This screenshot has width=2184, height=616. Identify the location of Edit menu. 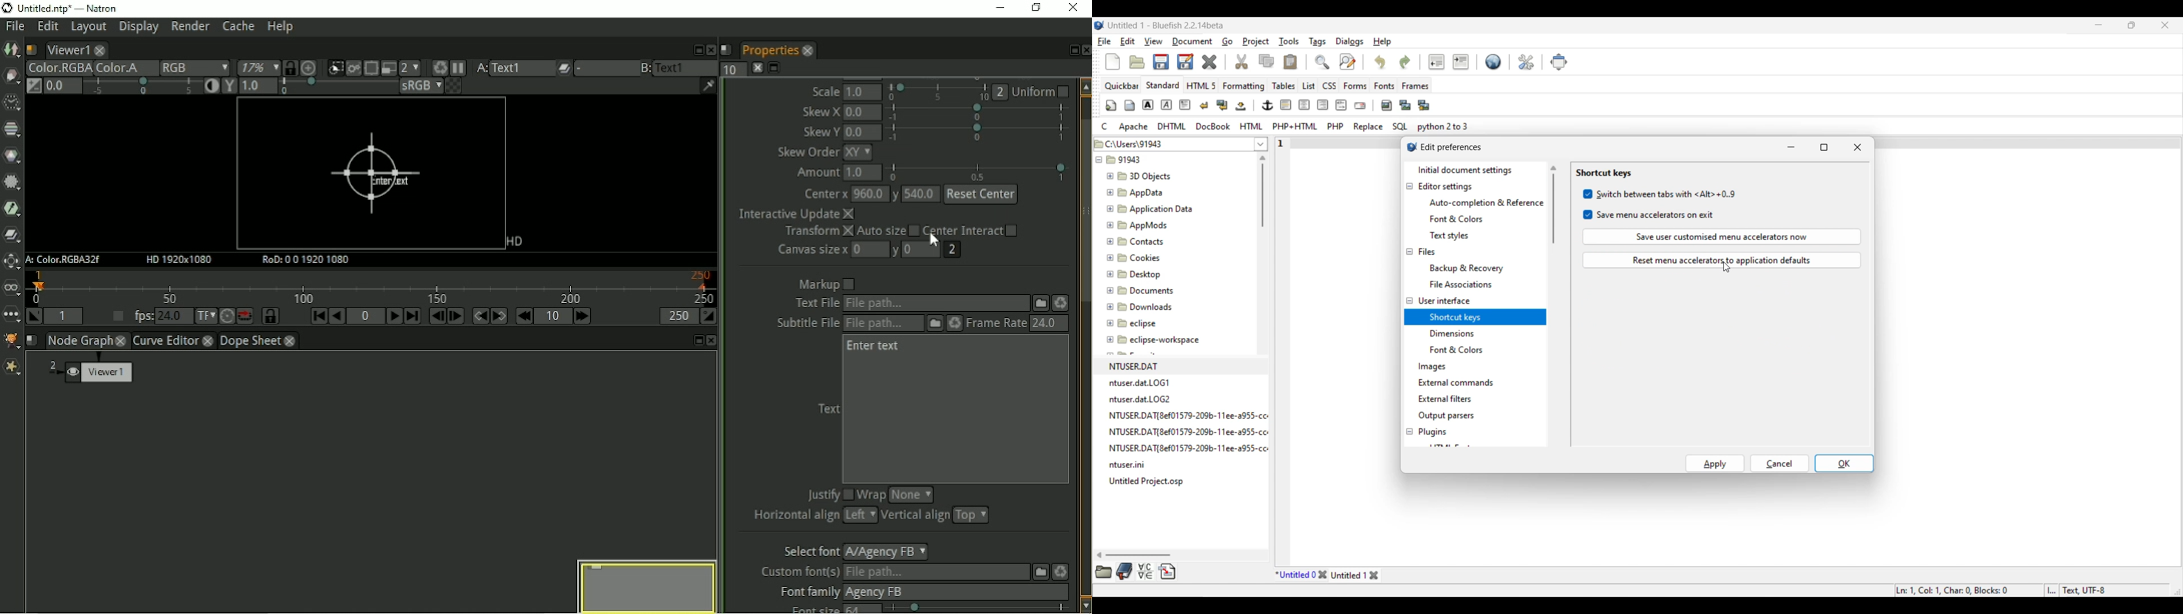
(1128, 41).